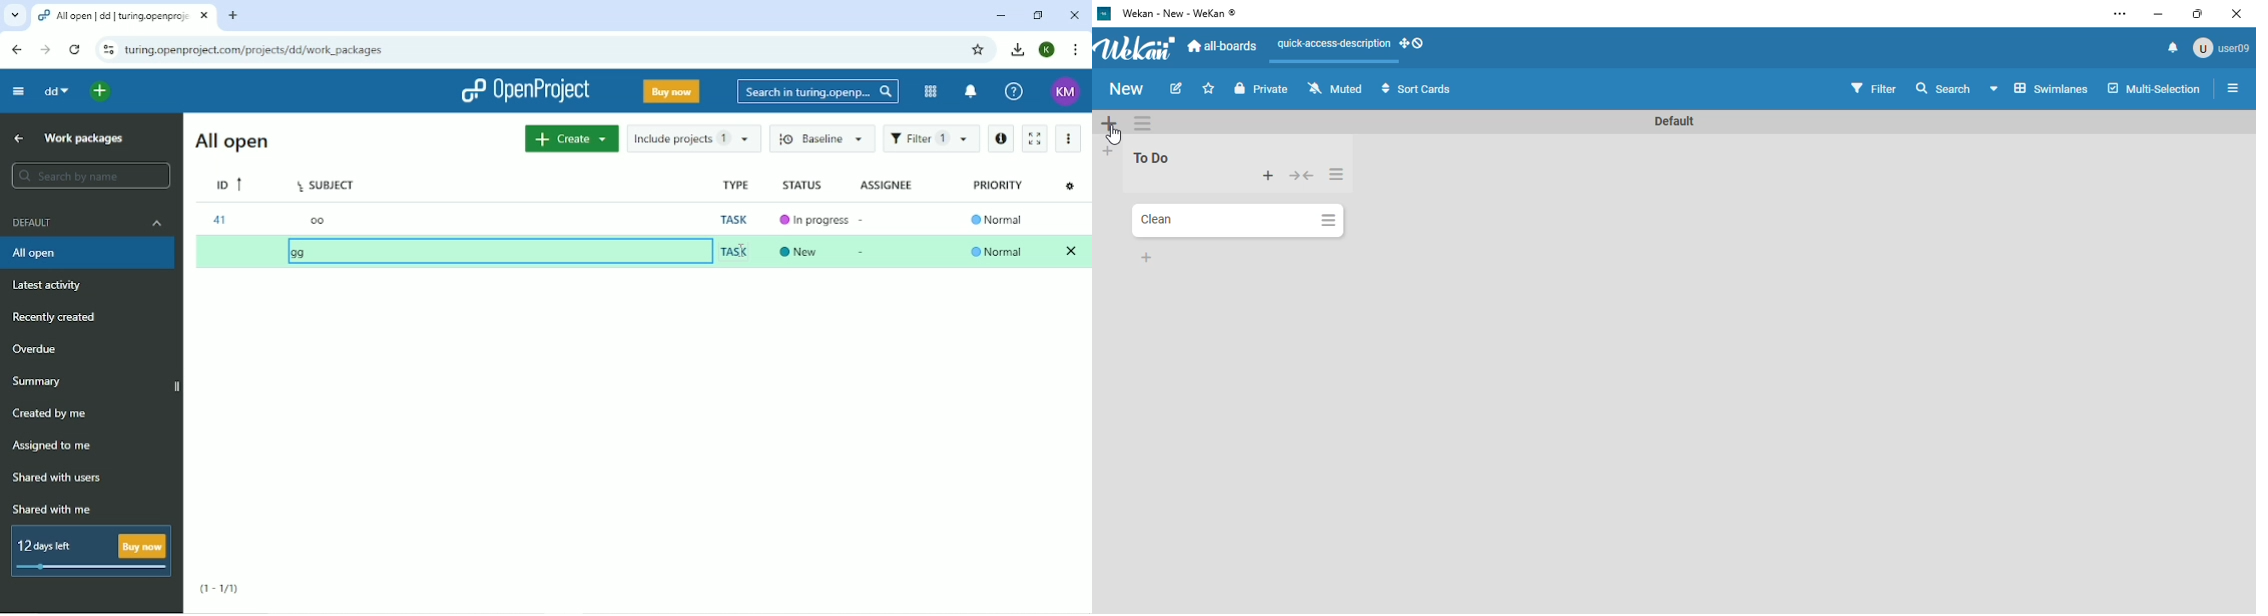  What do you see at coordinates (1018, 50) in the screenshot?
I see `Downloads` at bounding box center [1018, 50].